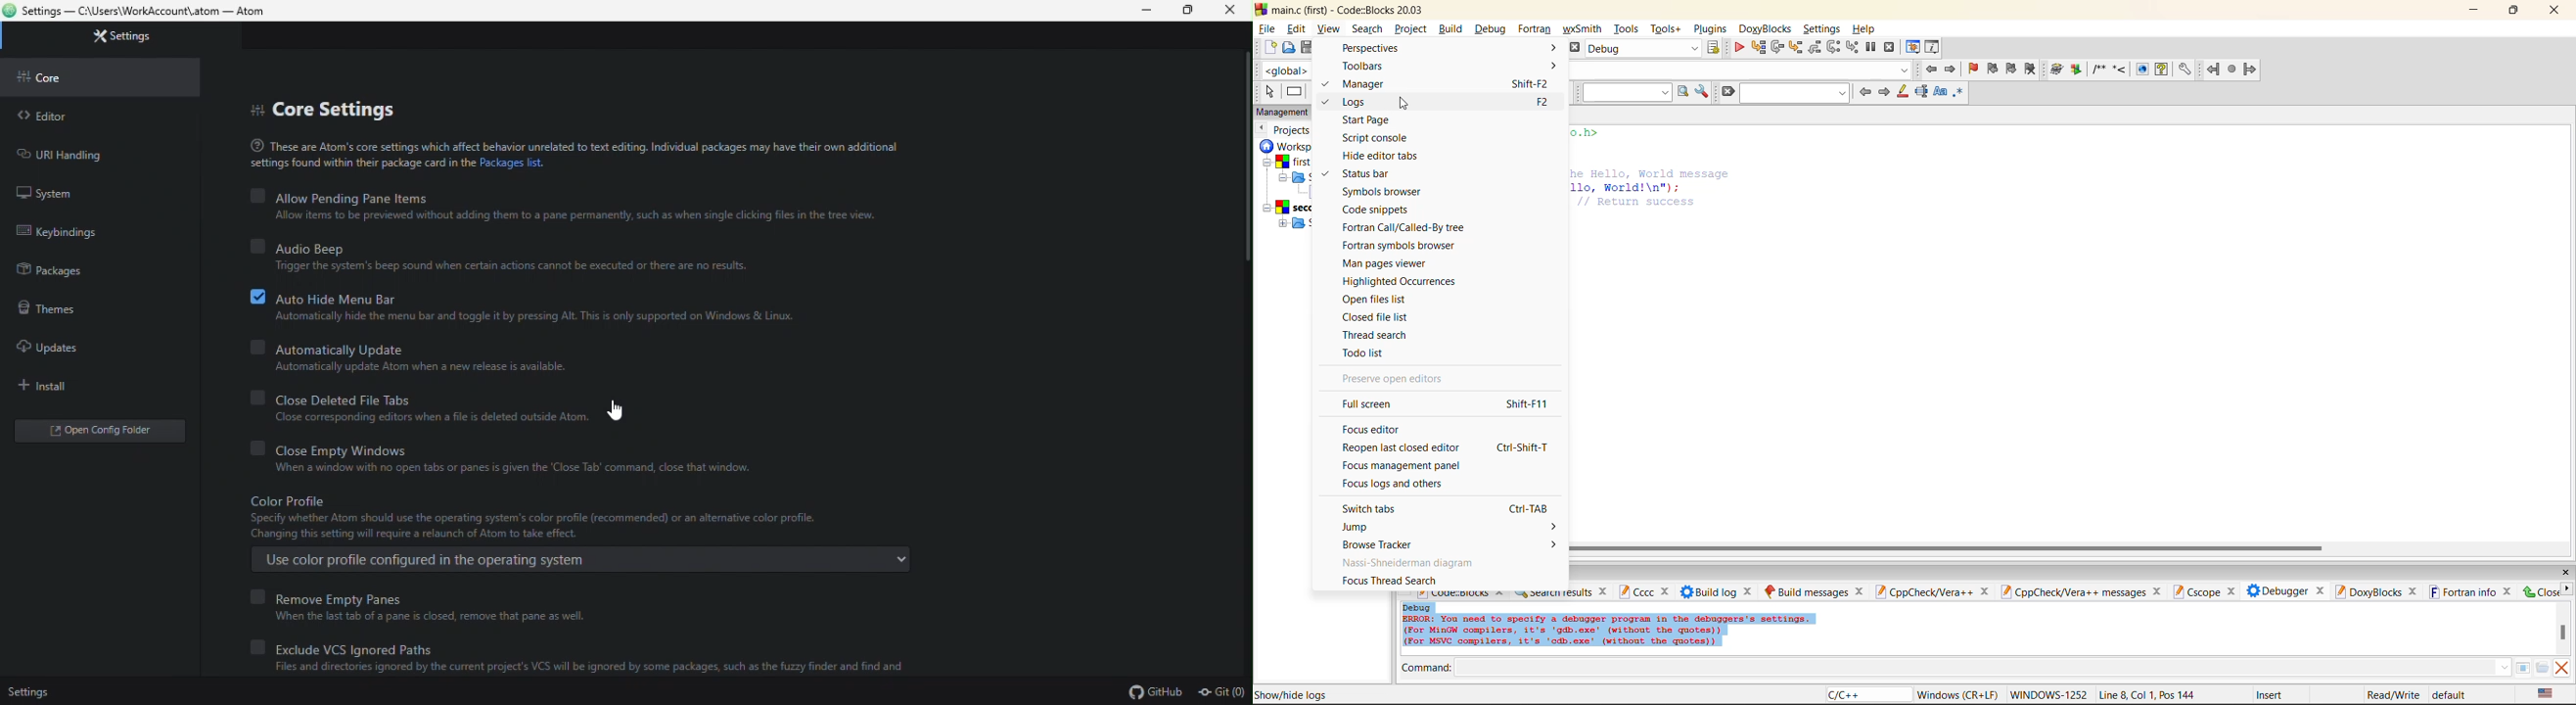 The width and height of the screenshot is (2576, 728). I want to click on match case, so click(1942, 92).